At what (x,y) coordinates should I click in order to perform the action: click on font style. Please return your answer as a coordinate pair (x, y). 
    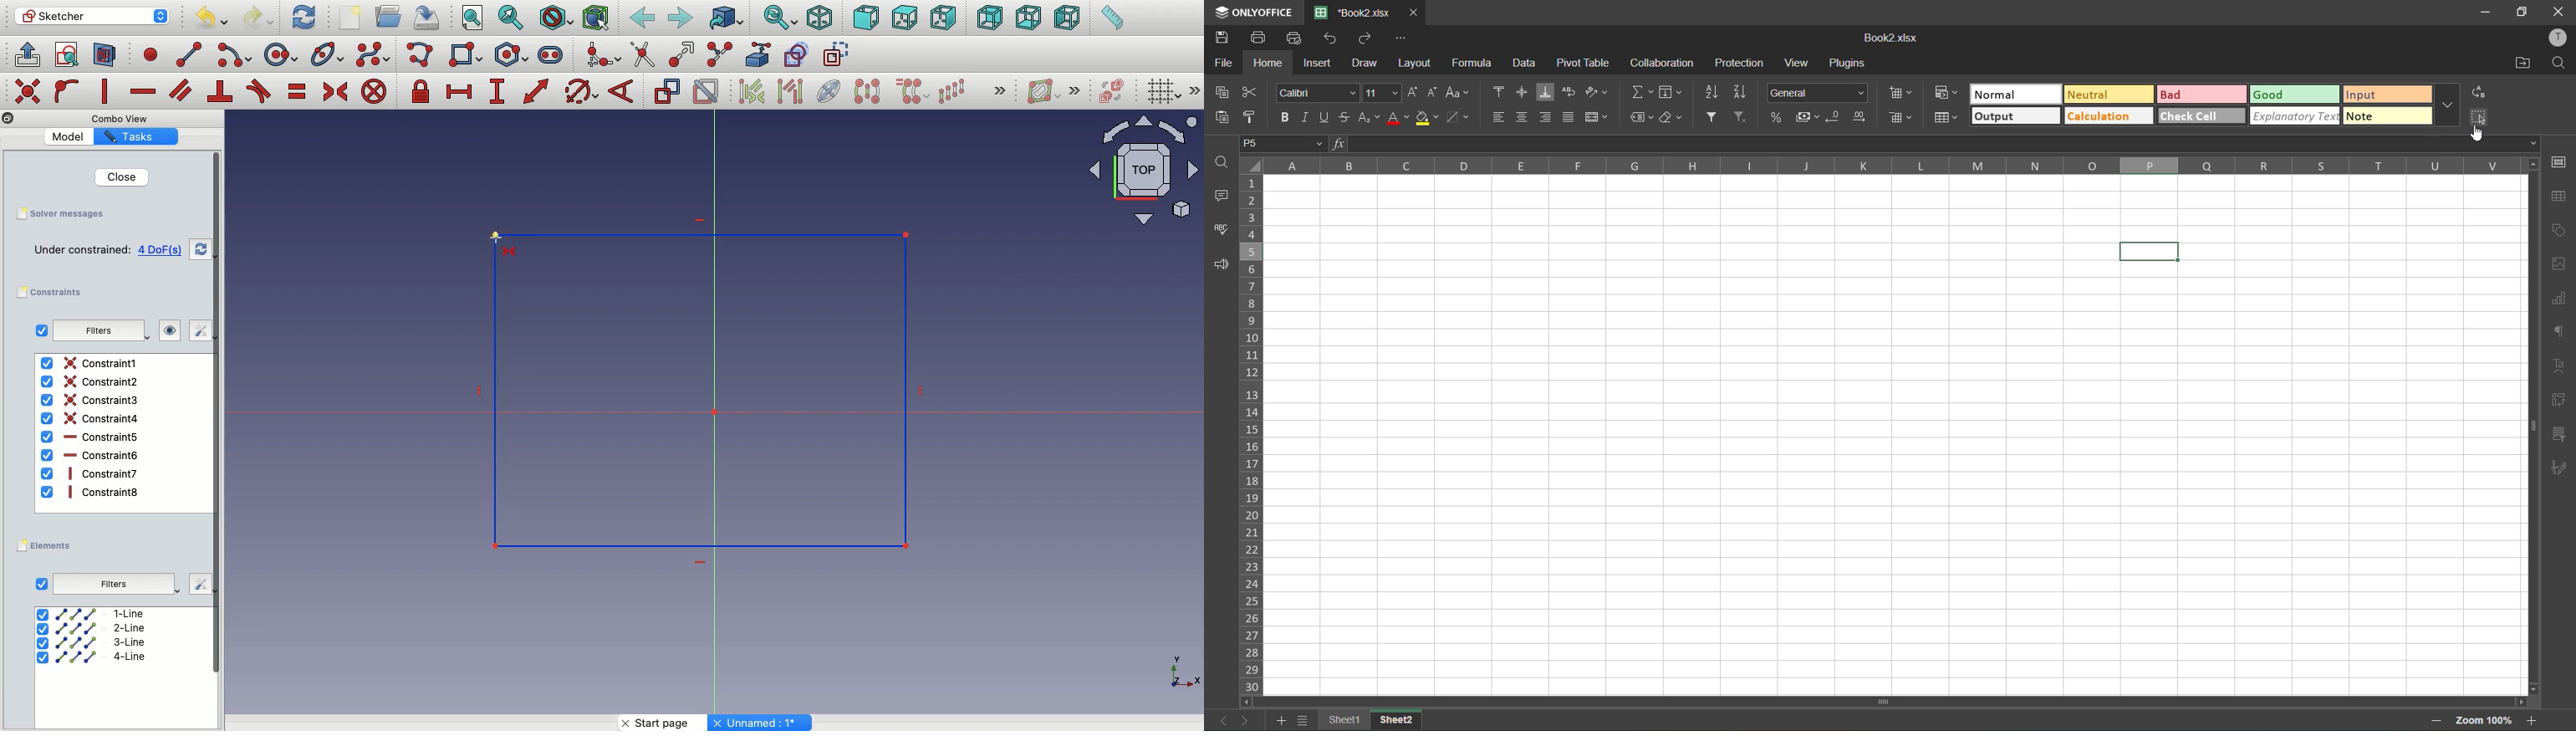
    Looking at the image, I should click on (1318, 94).